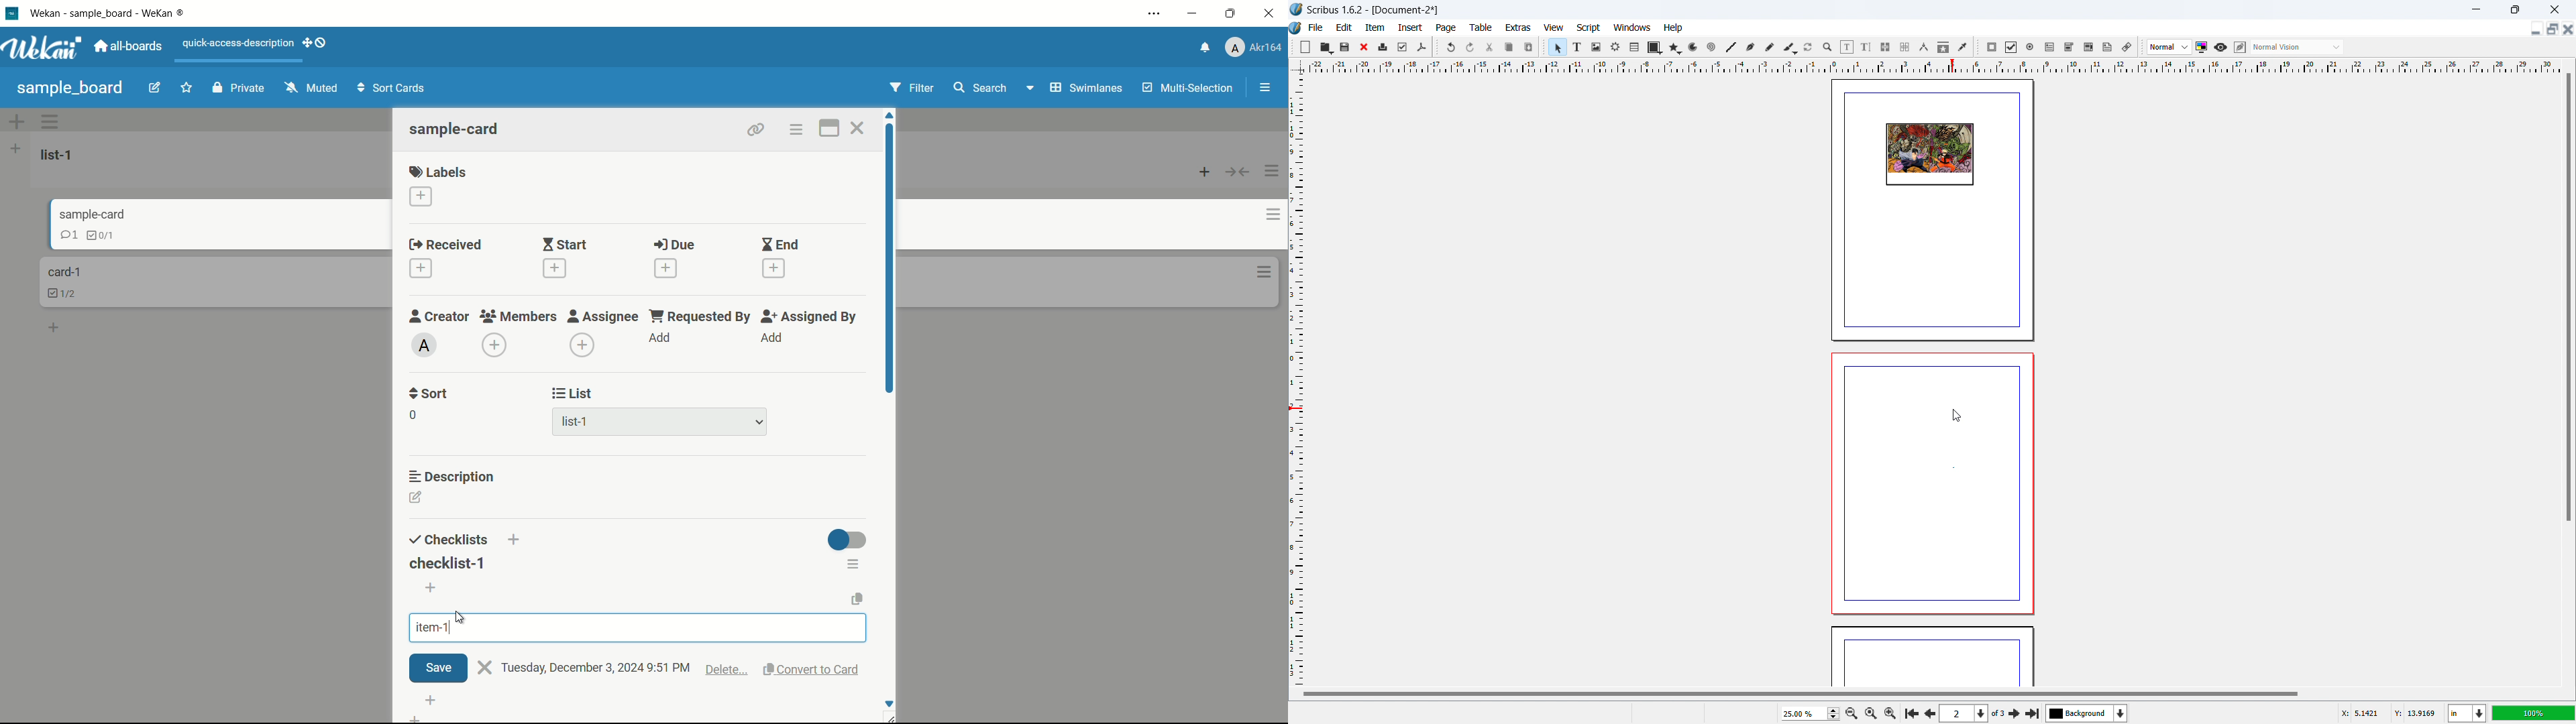 The image size is (2576, 728). I want to click on edit contents of the frame, so click(1847, 48).